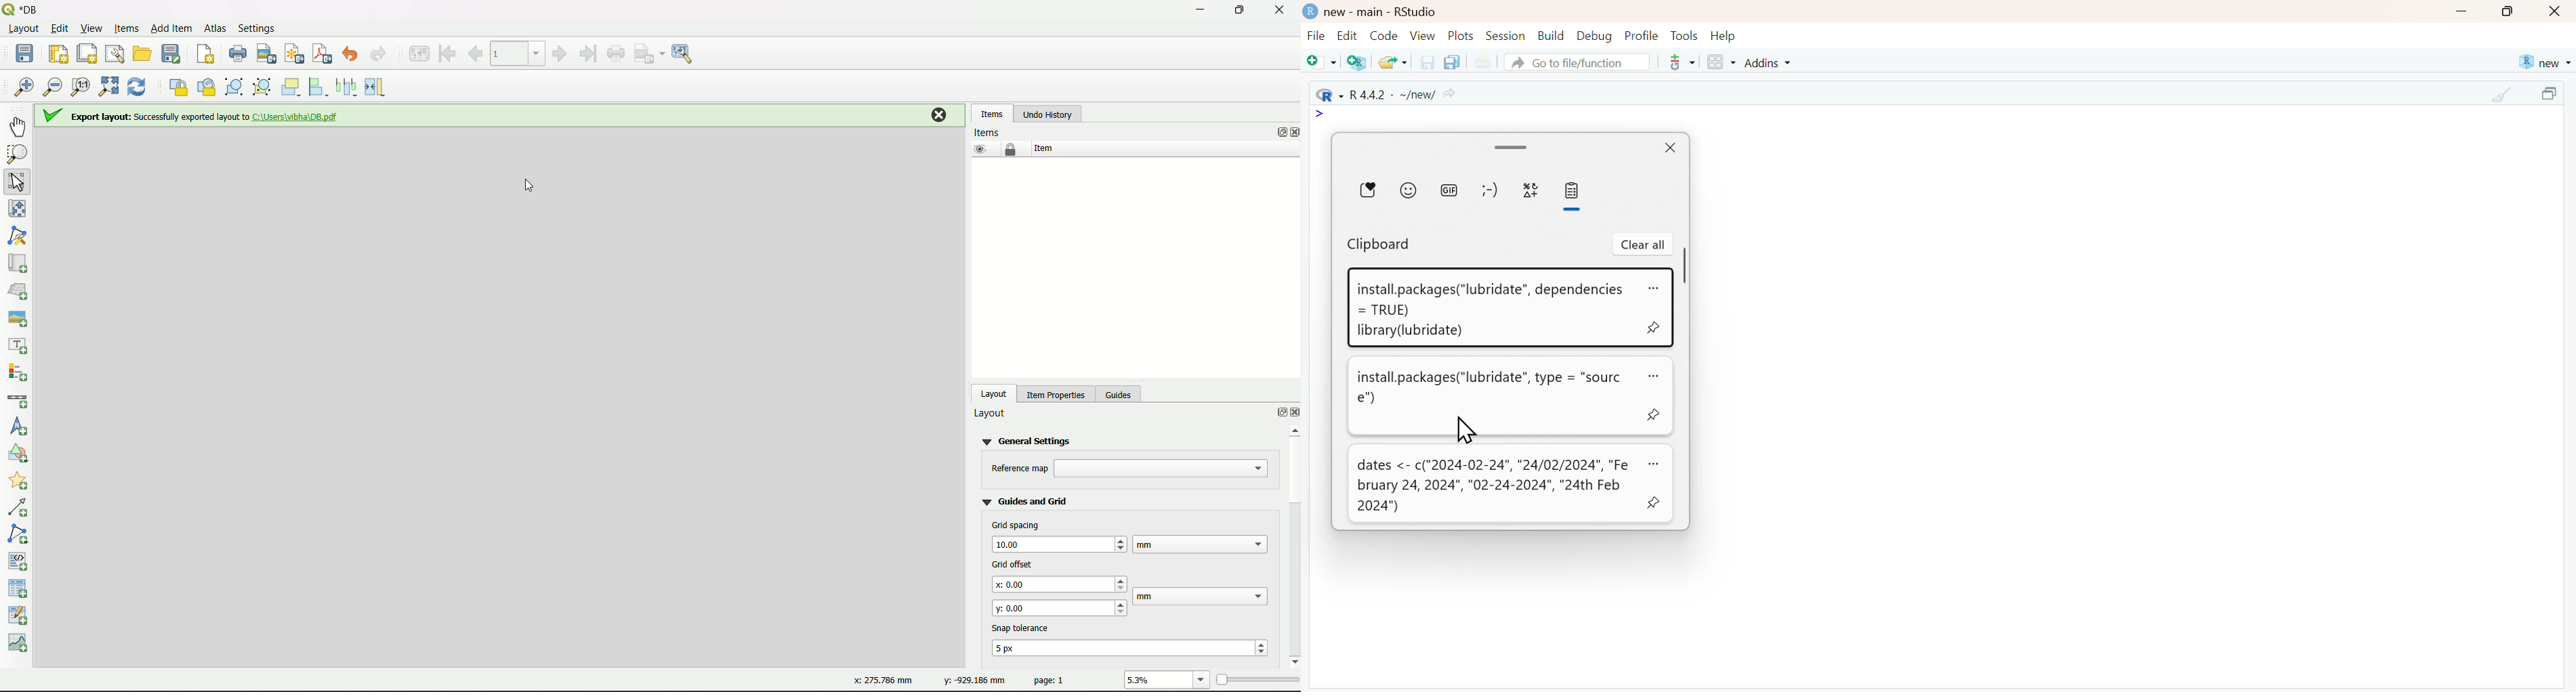  Describe the element at coordinates (20, 509) in the screenshot. I see `add arrow` at that location.